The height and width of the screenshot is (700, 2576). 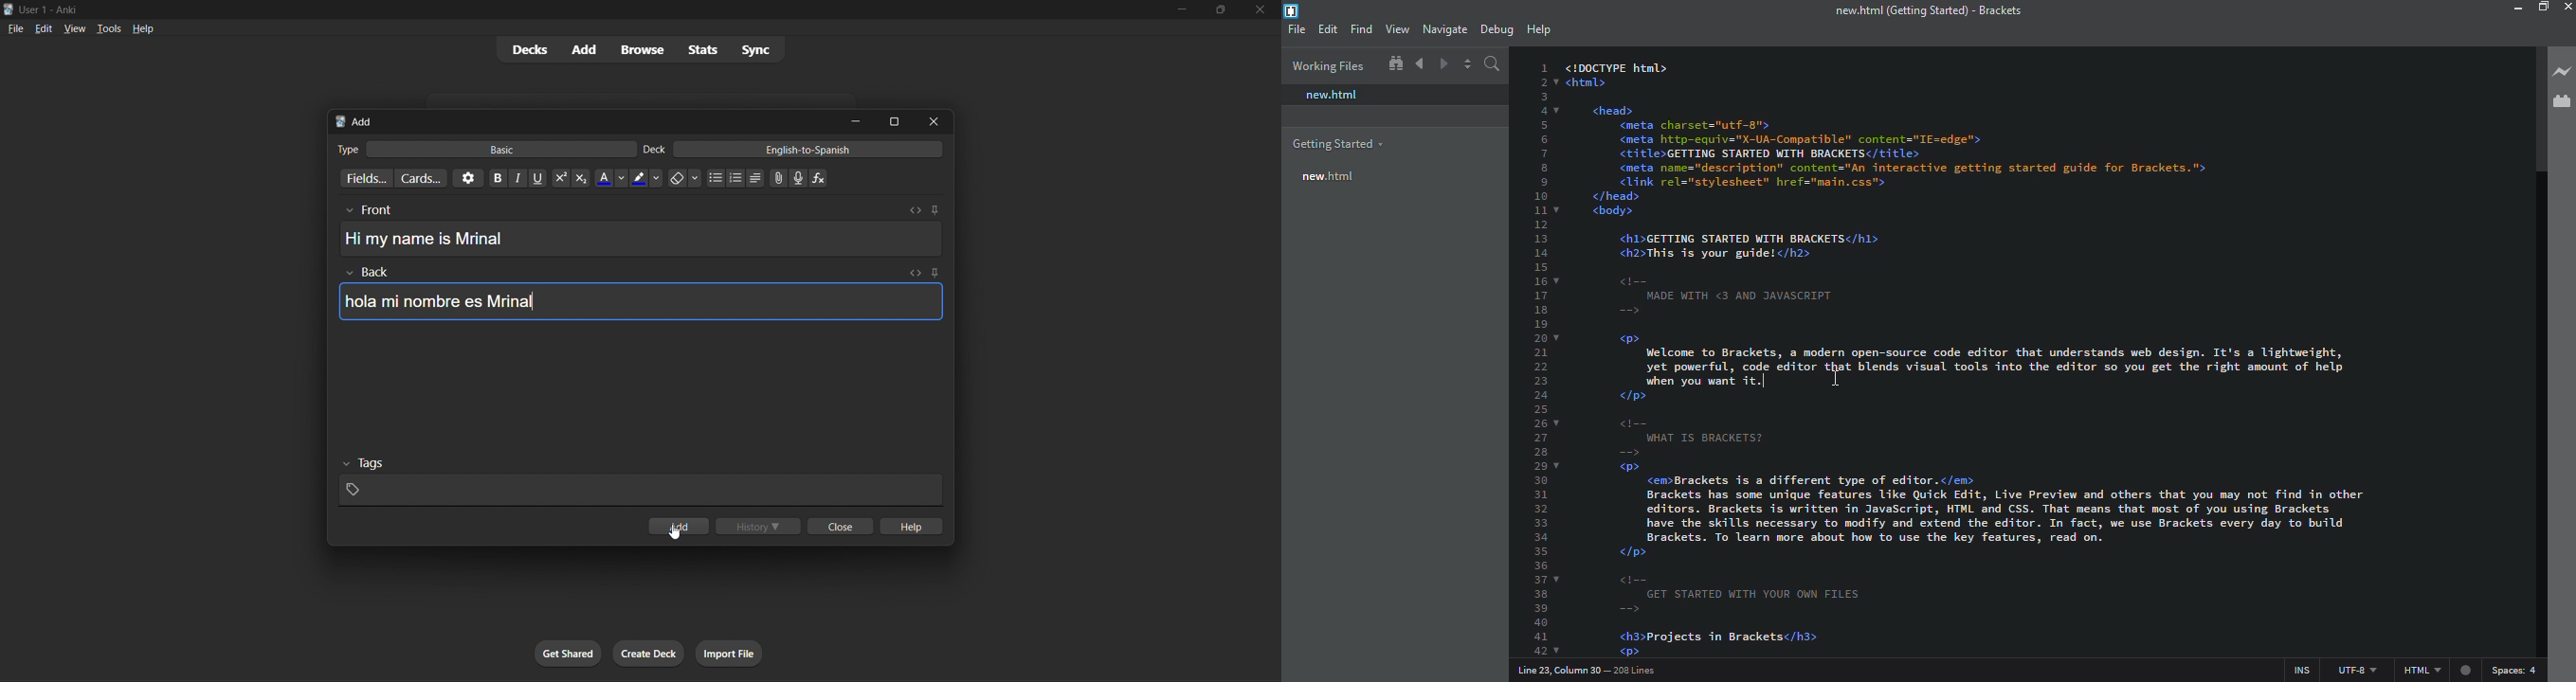 I want to click on search, so click(x=1493, y=63).